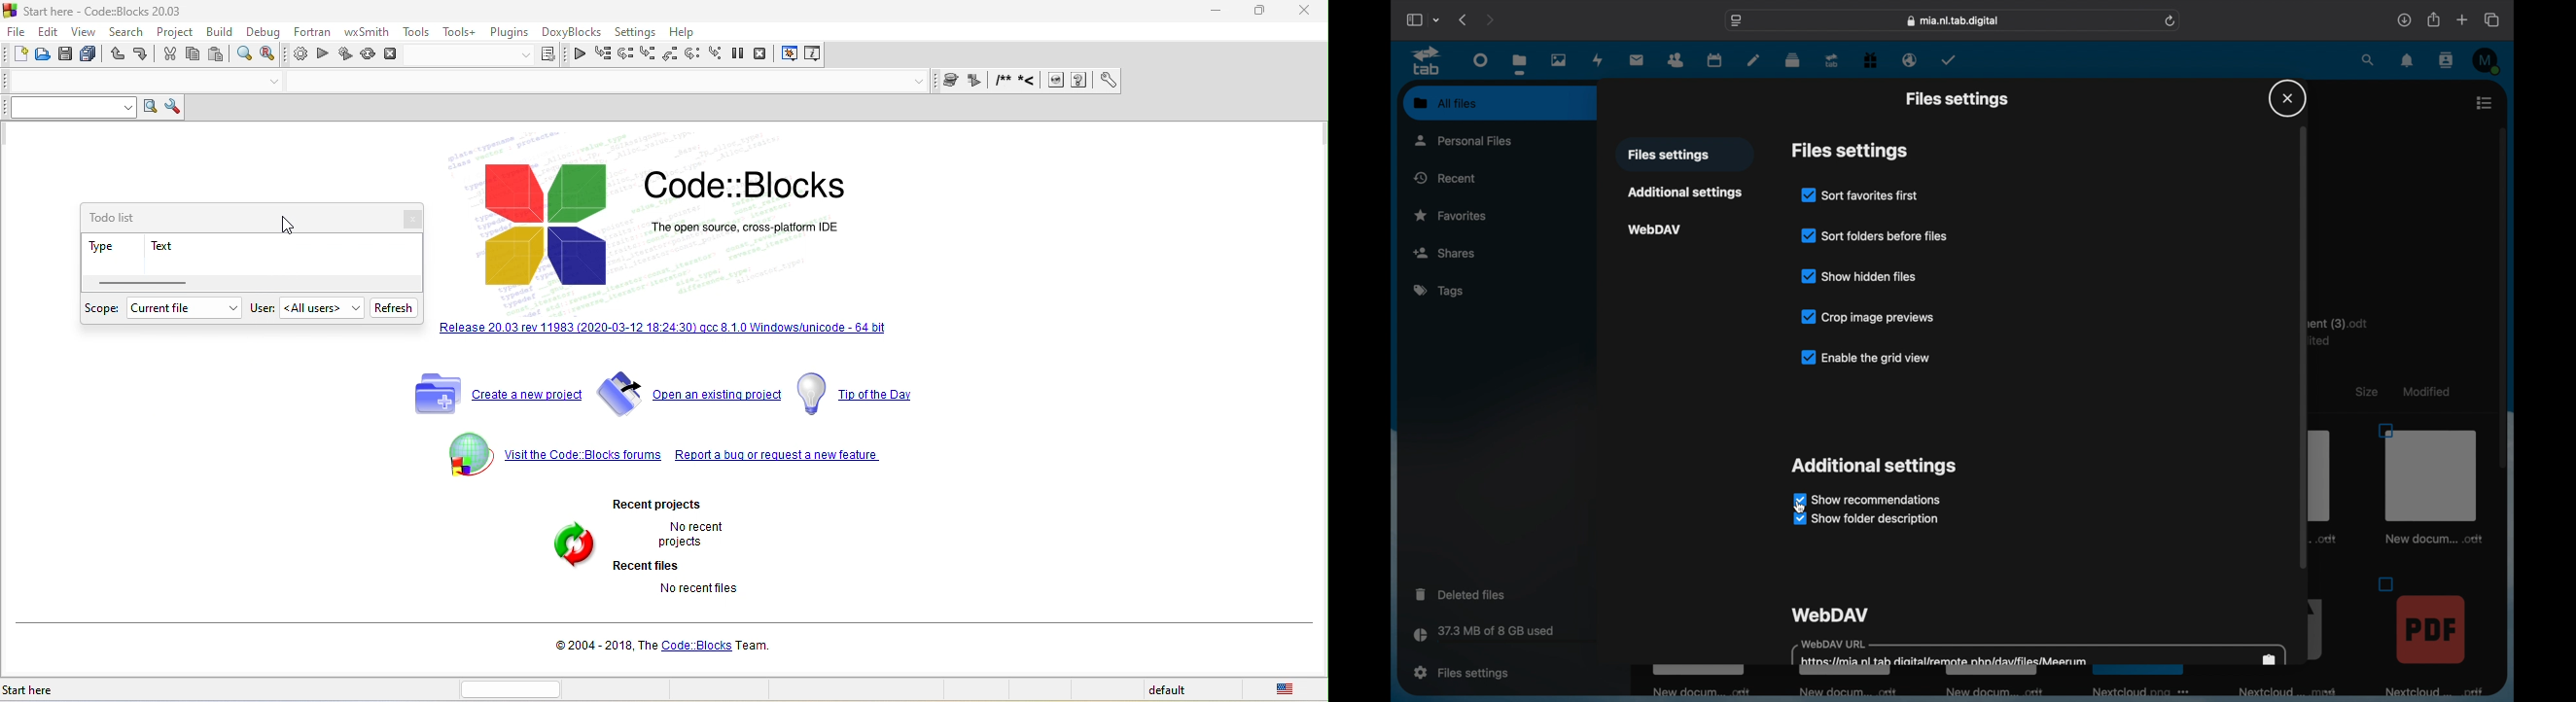  Describe the element at coordinates (689, 397) in the screenshot. I see `open an existing project` at that location.